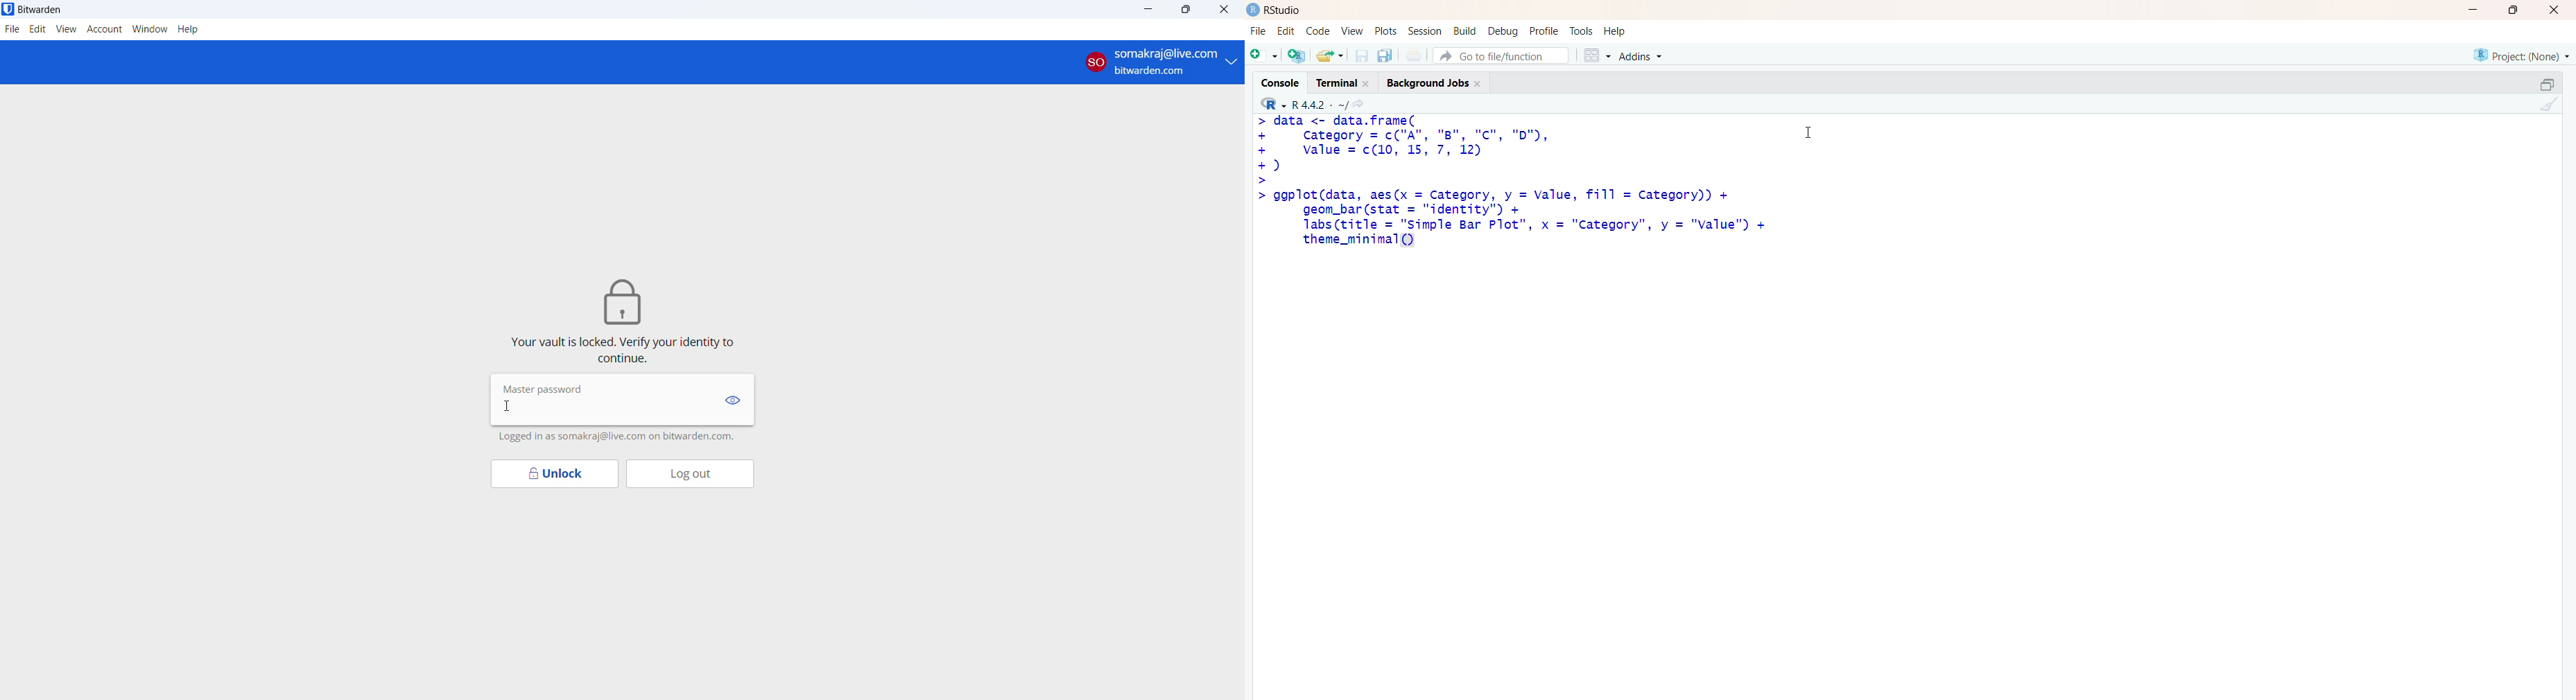 This screenshot has width=2576, height=700. What do you see at coordinates (1643, 57) in the screenshot?
I see `Addins` at bounding box center [1643, 57].